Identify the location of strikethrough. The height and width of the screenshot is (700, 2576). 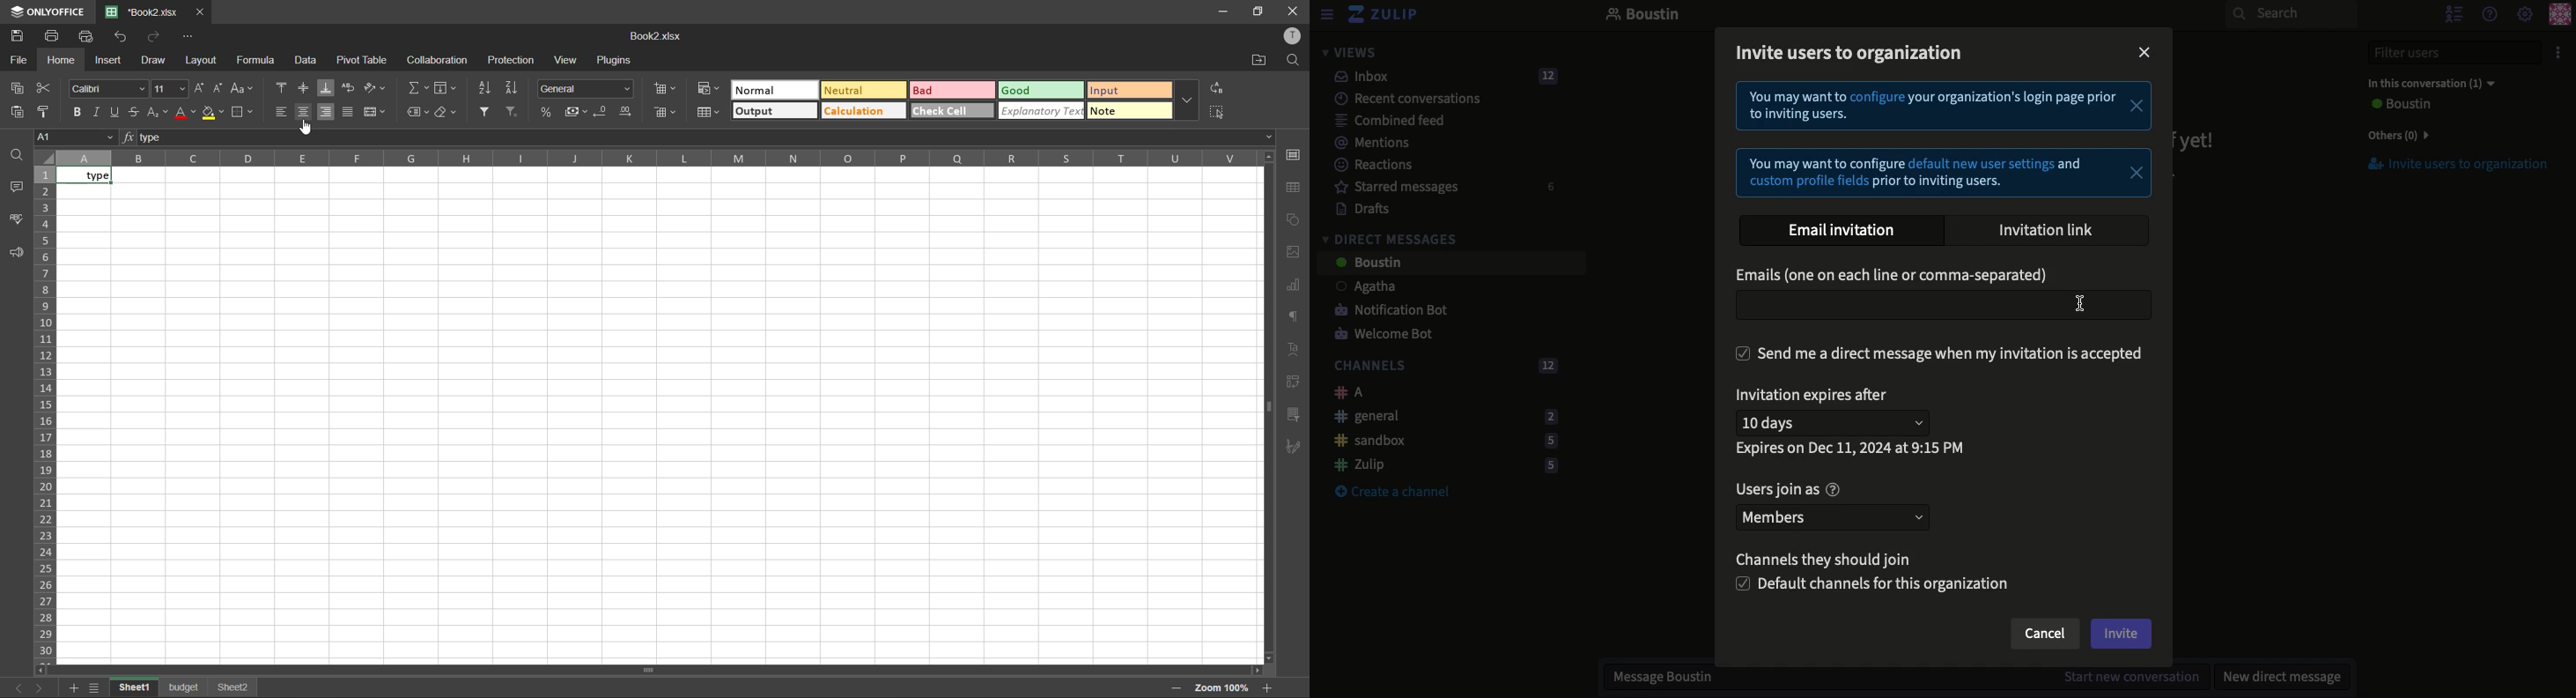
(138, 112).